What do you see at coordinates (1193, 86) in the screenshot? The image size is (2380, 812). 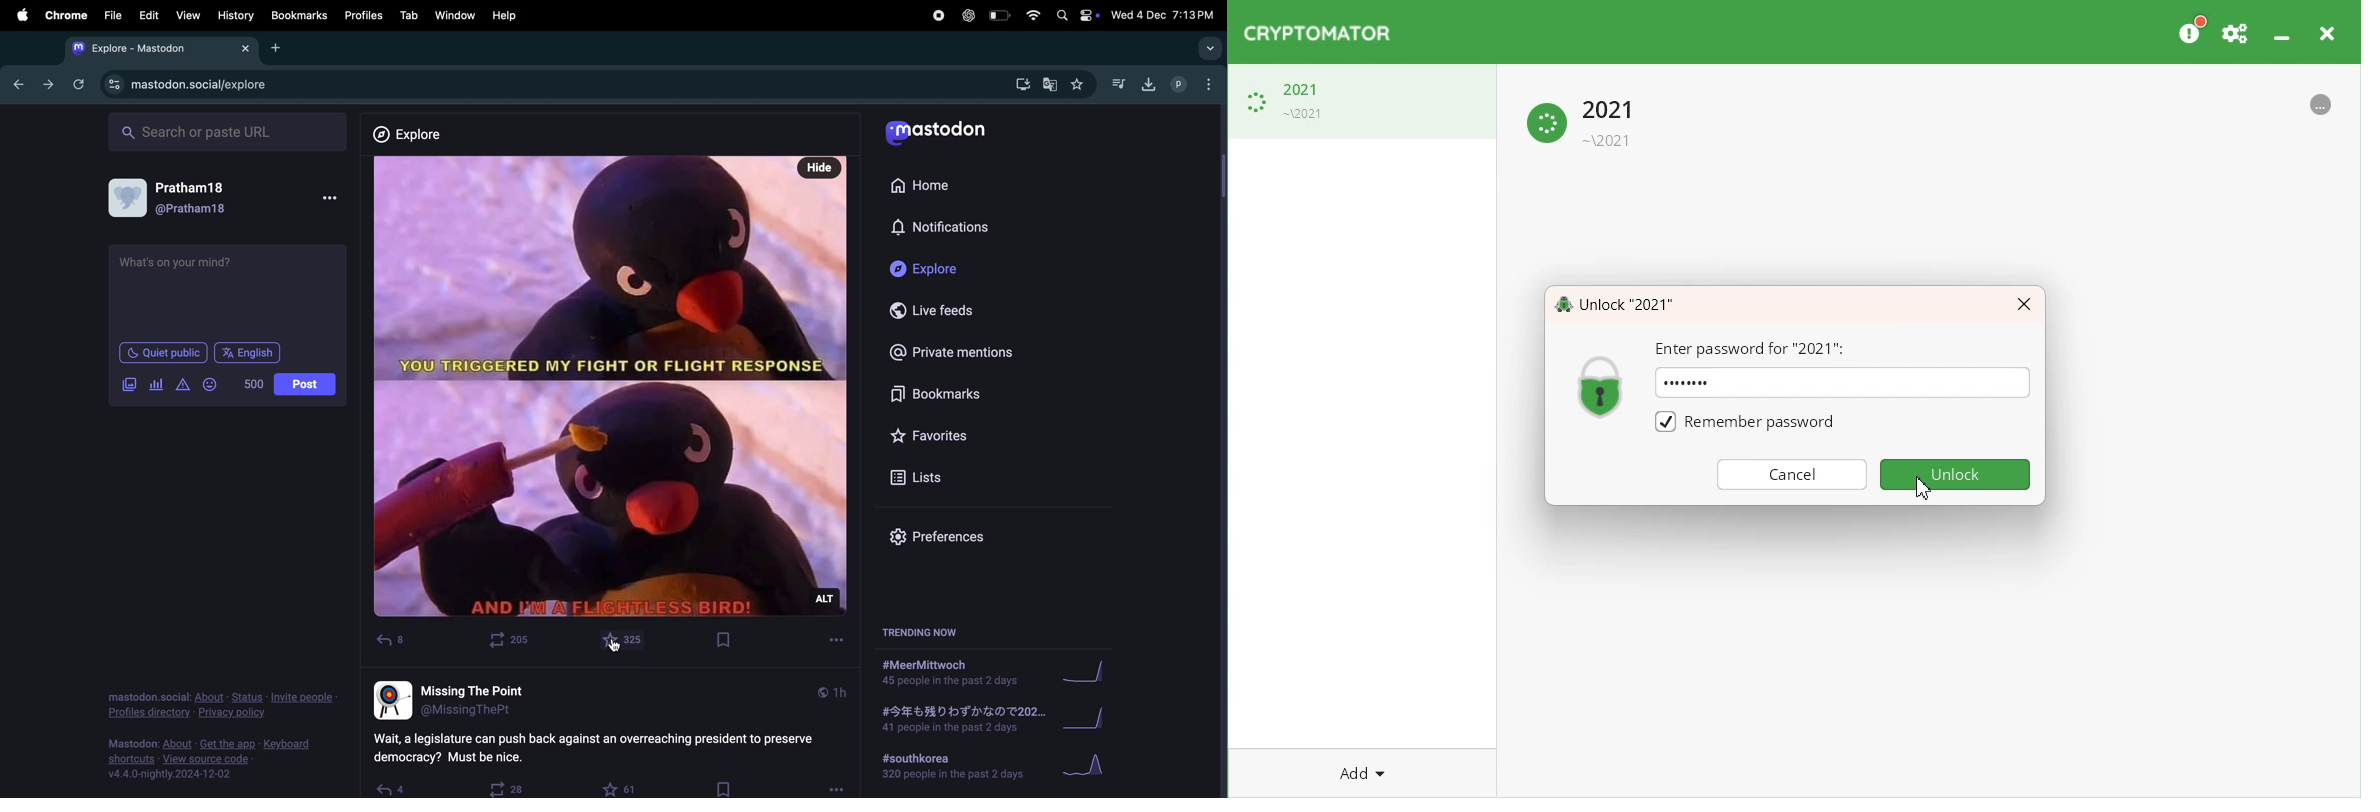 I see `user profle` at bounding box center [1193, 86].